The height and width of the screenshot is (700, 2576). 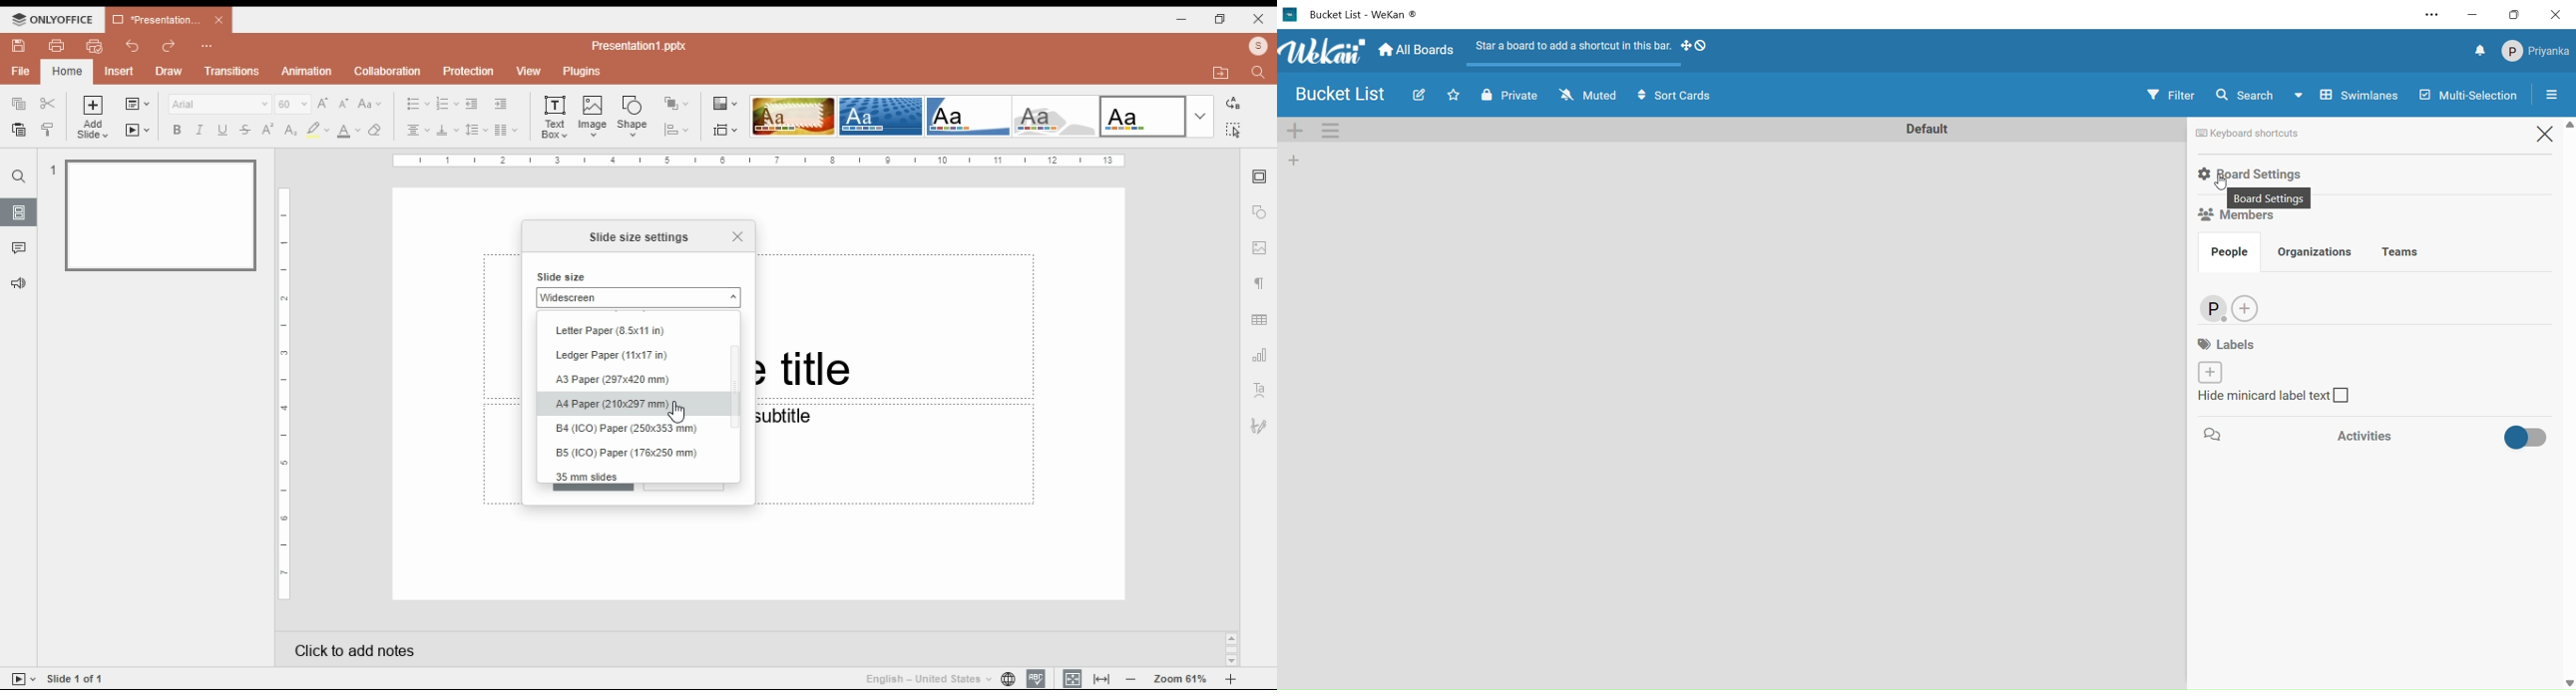 I want to click on start a board to add a shortcut in this bar., so click(x=1572, y=53).